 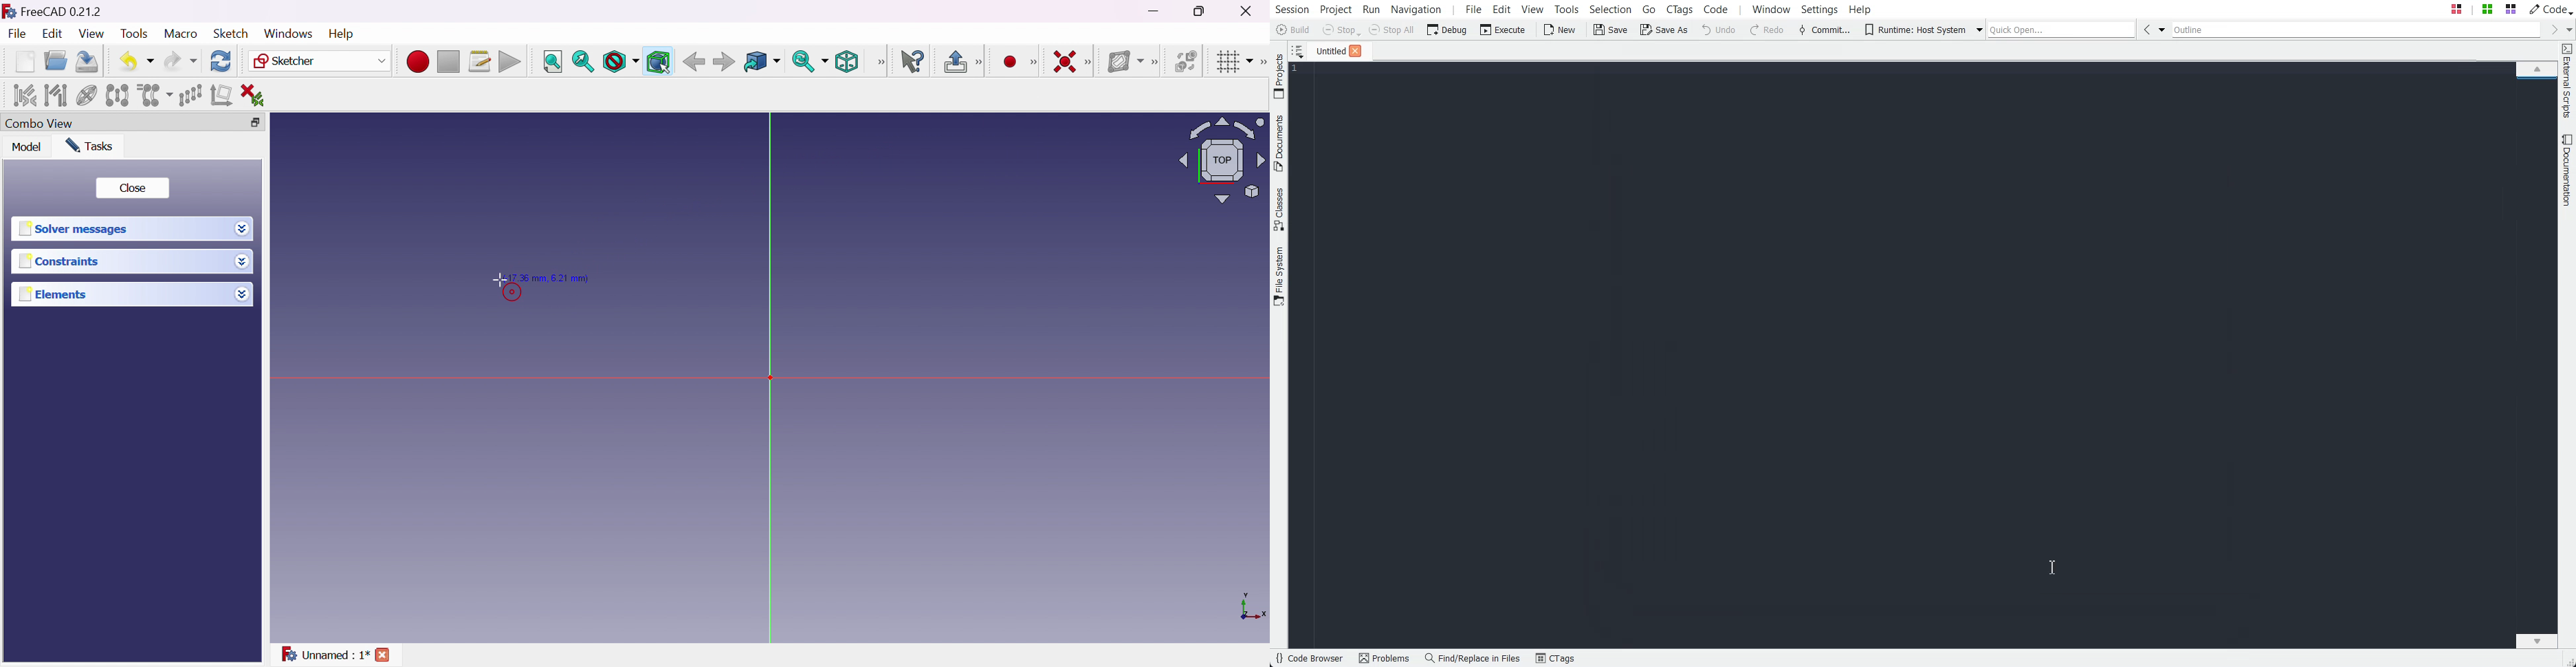 What do you see at coordinates (622, 62) in the screenshot?
I see `Draw style` at bounding box center [622, 62].